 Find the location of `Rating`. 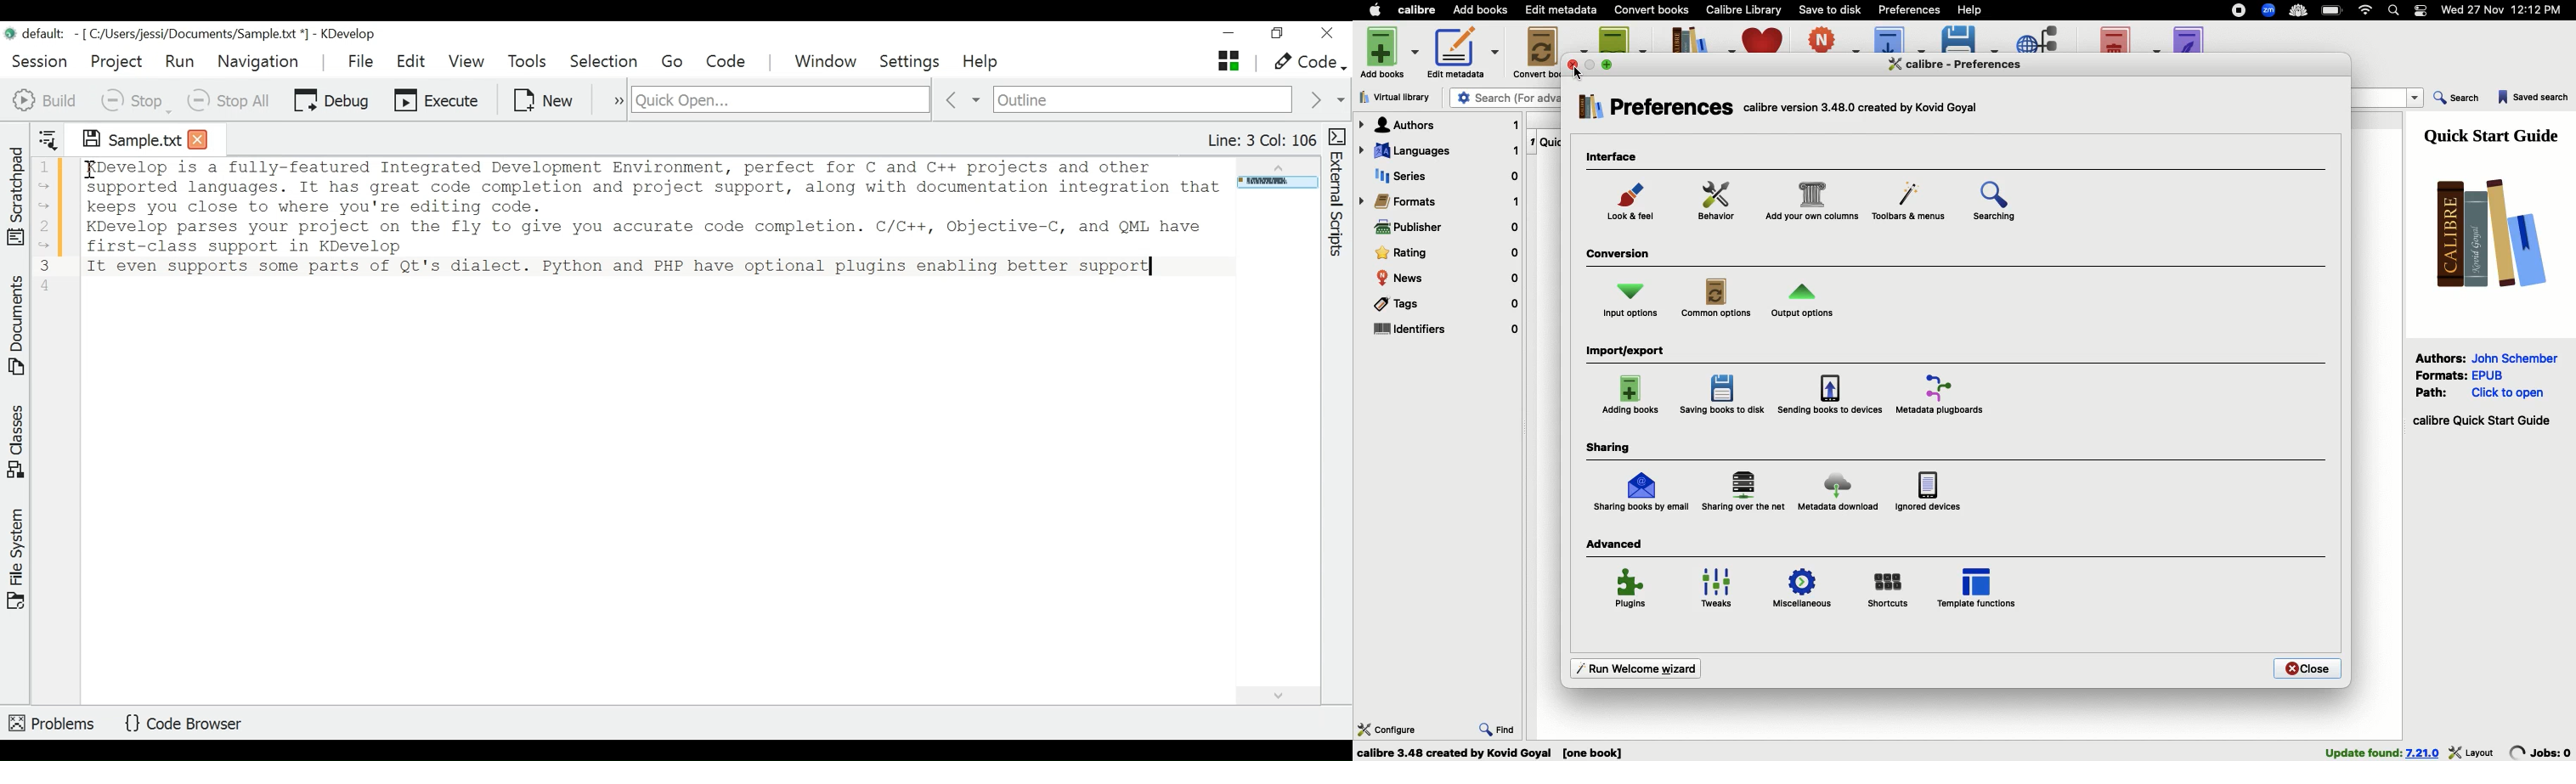

Rating is located at coordinates (1447, 253).